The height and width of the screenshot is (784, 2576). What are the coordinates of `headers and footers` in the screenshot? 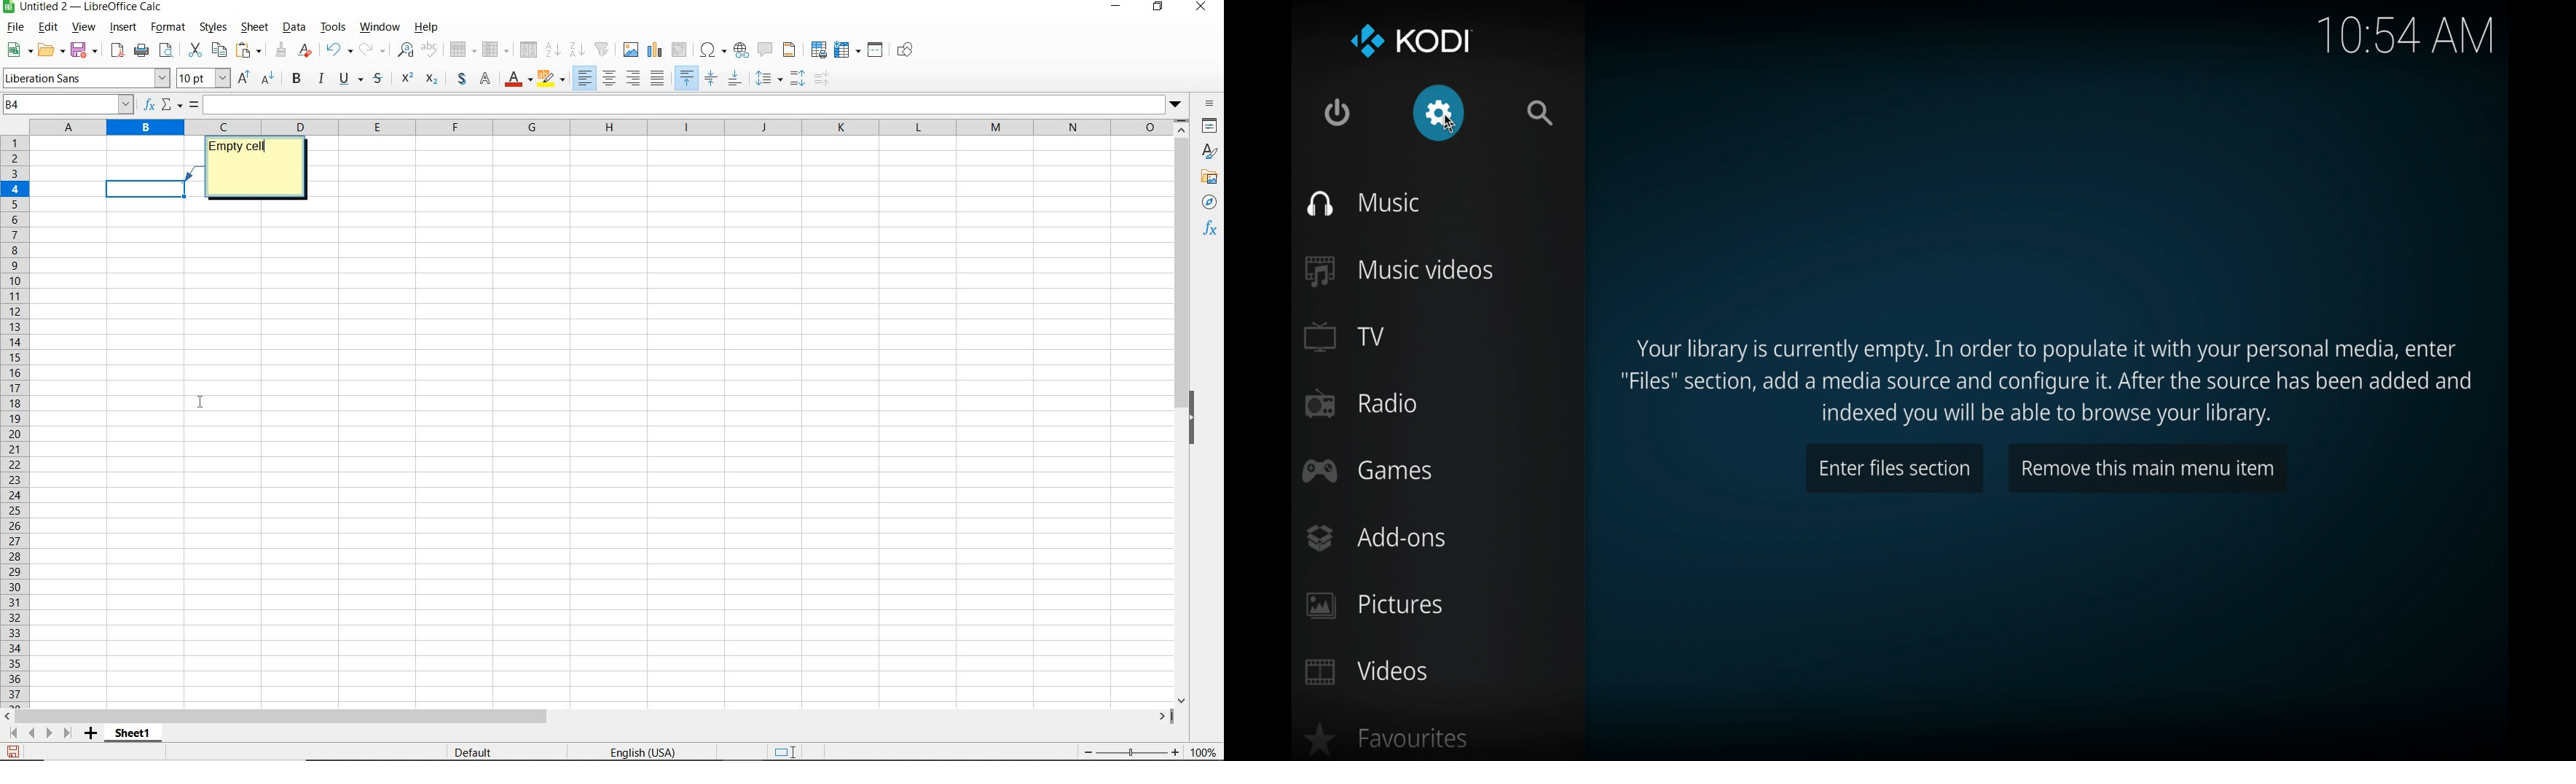 It's located at (790, 50).